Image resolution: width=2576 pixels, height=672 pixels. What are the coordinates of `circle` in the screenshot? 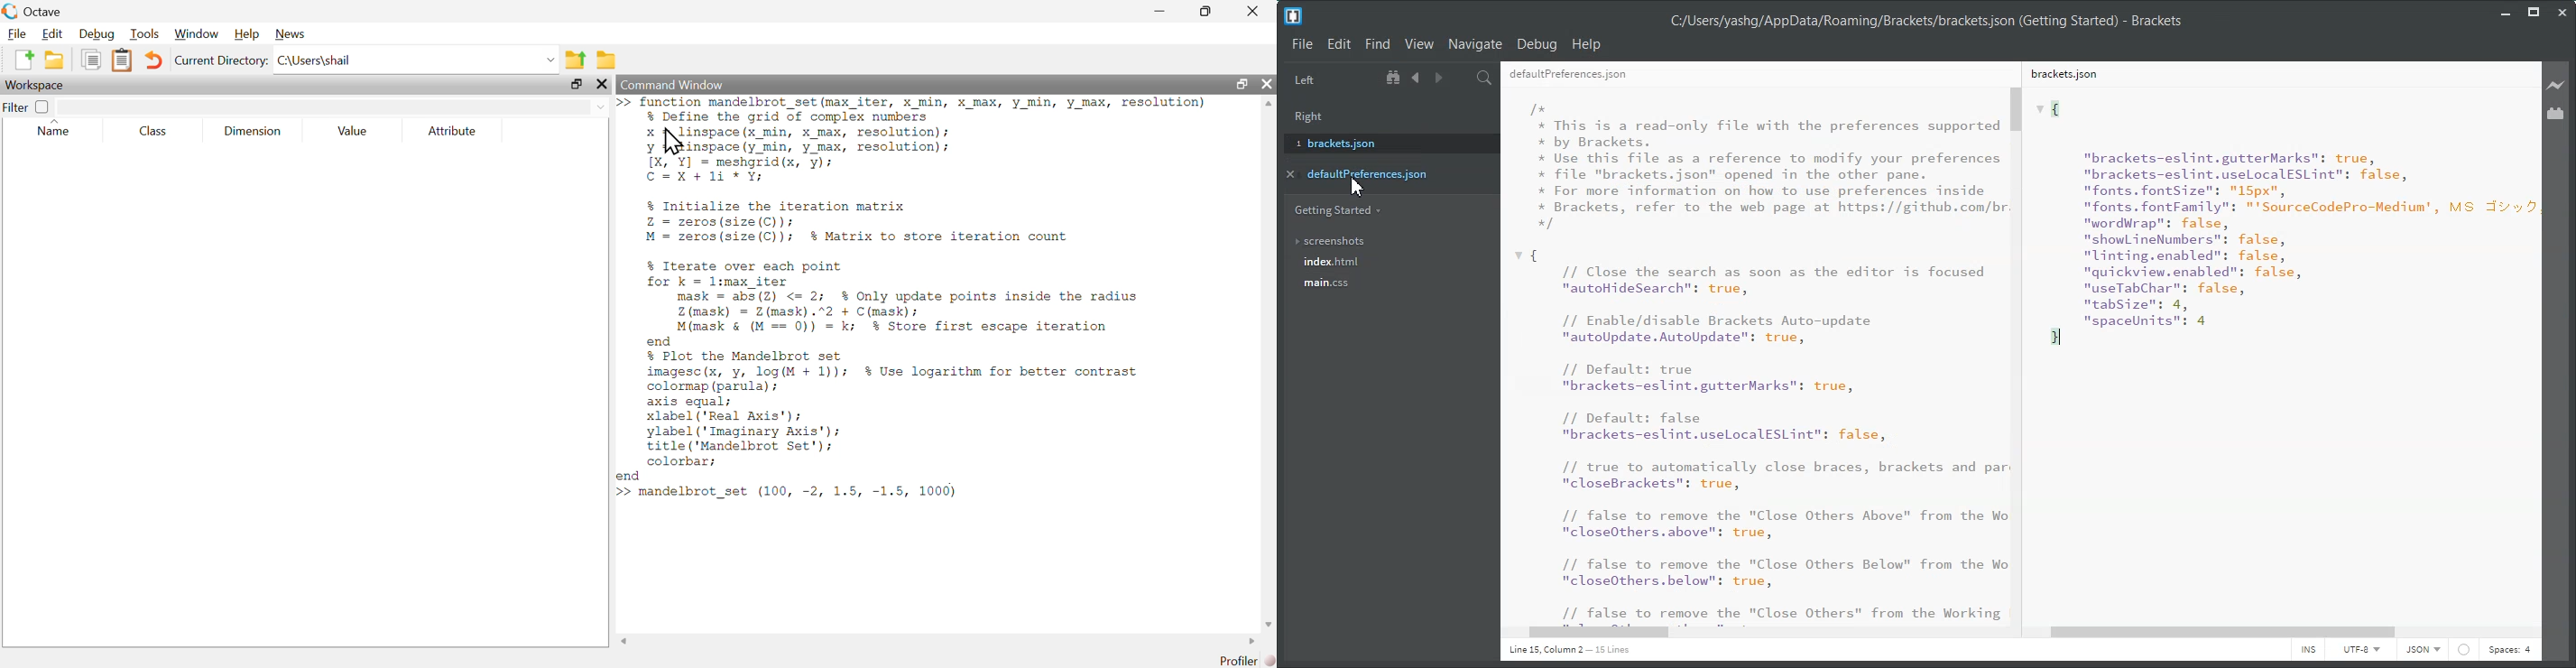 It's located at (2466, 650).